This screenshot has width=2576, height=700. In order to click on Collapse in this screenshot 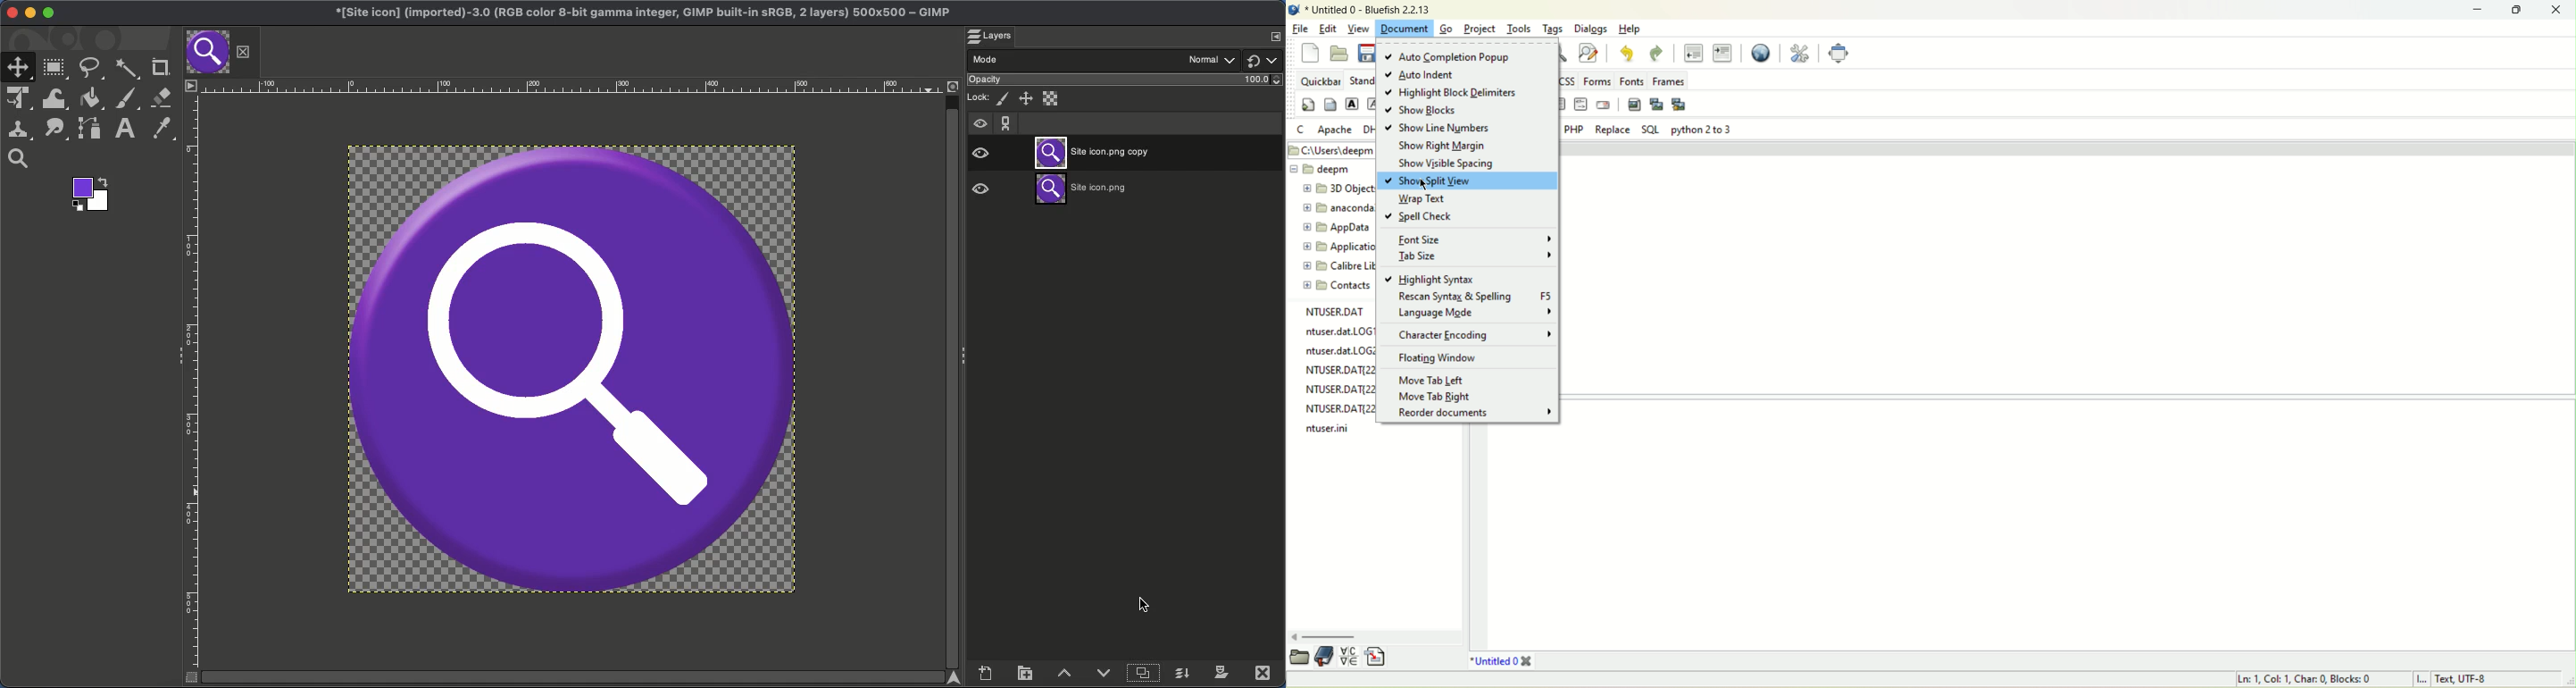, I will do `click(175, 351)`.